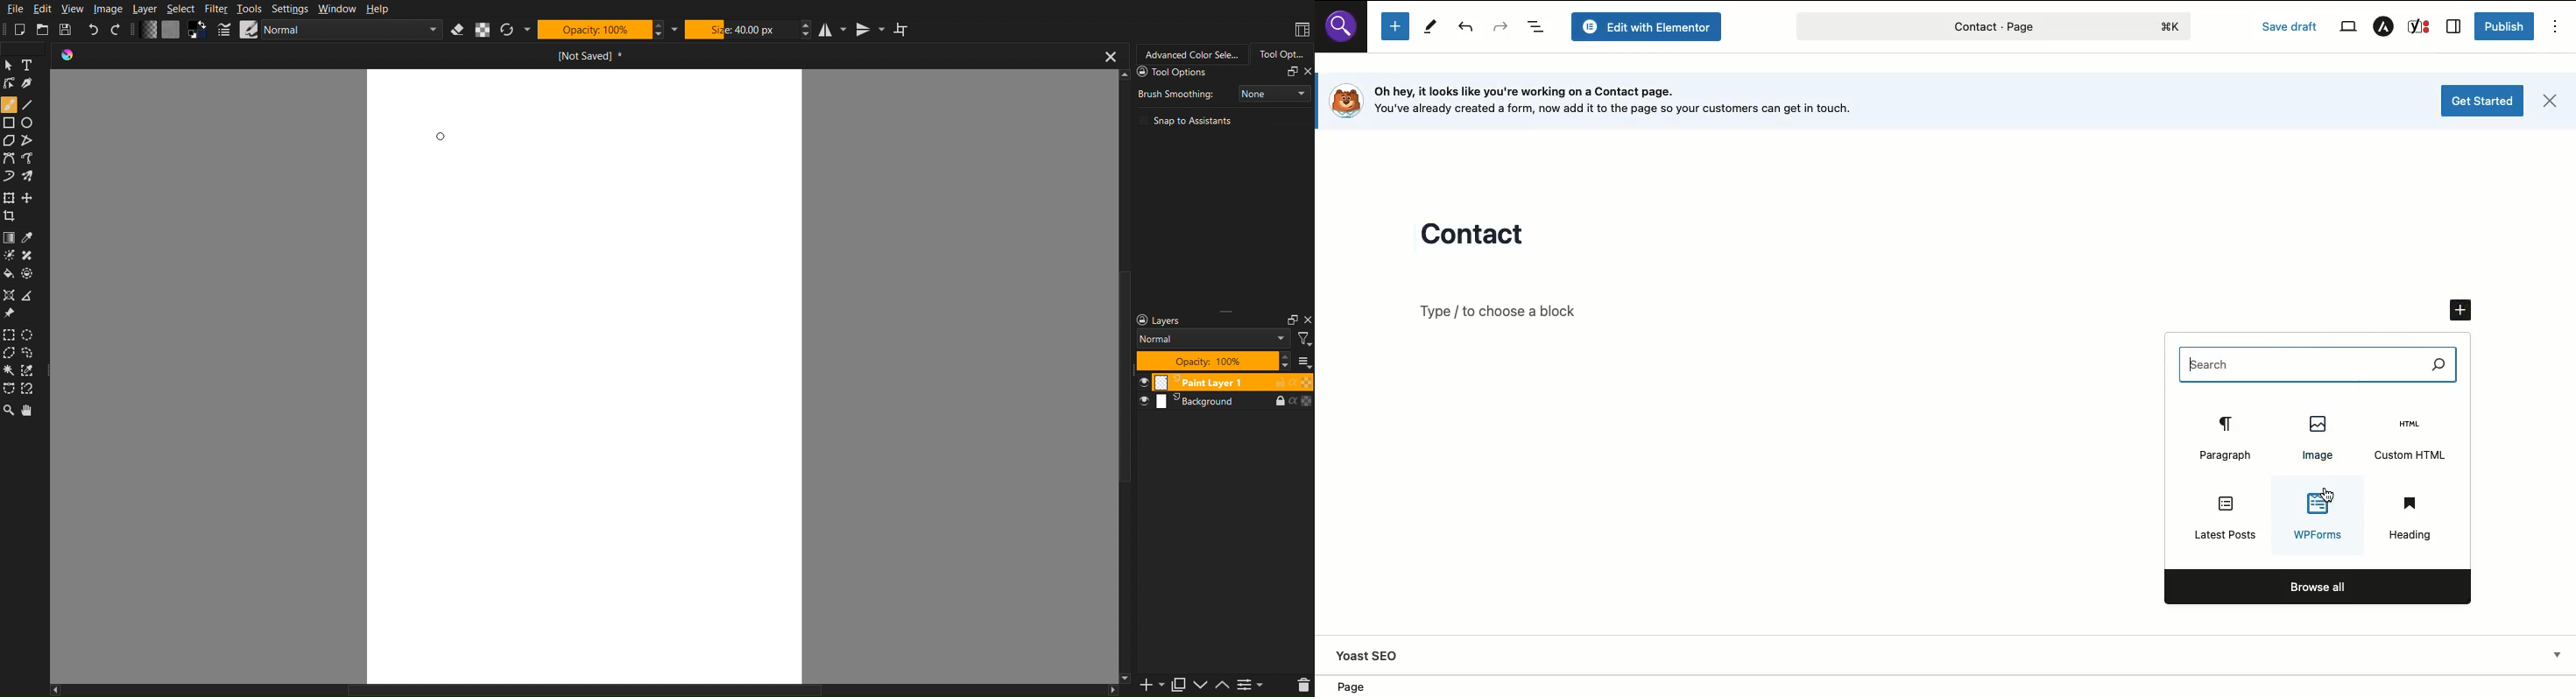 The image size is (2576, 700). I want to click on Blend Mode, so click(1214, 339).